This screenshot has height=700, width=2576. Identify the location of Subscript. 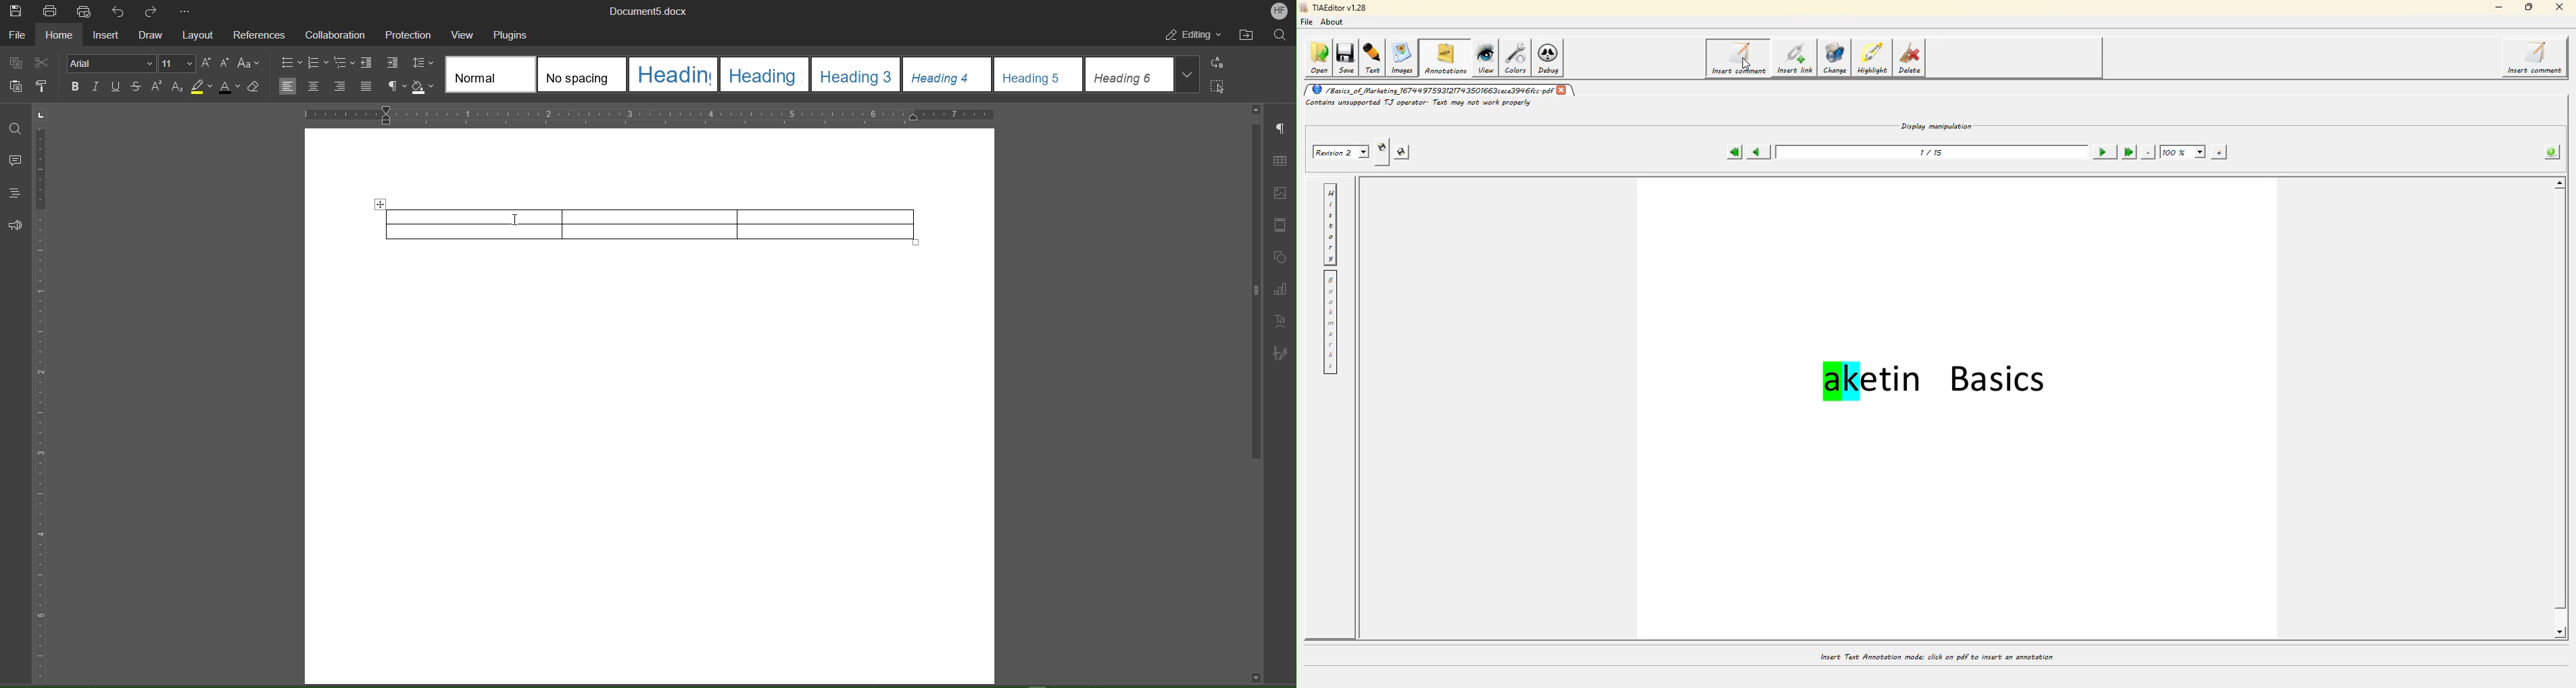
(178, 87).